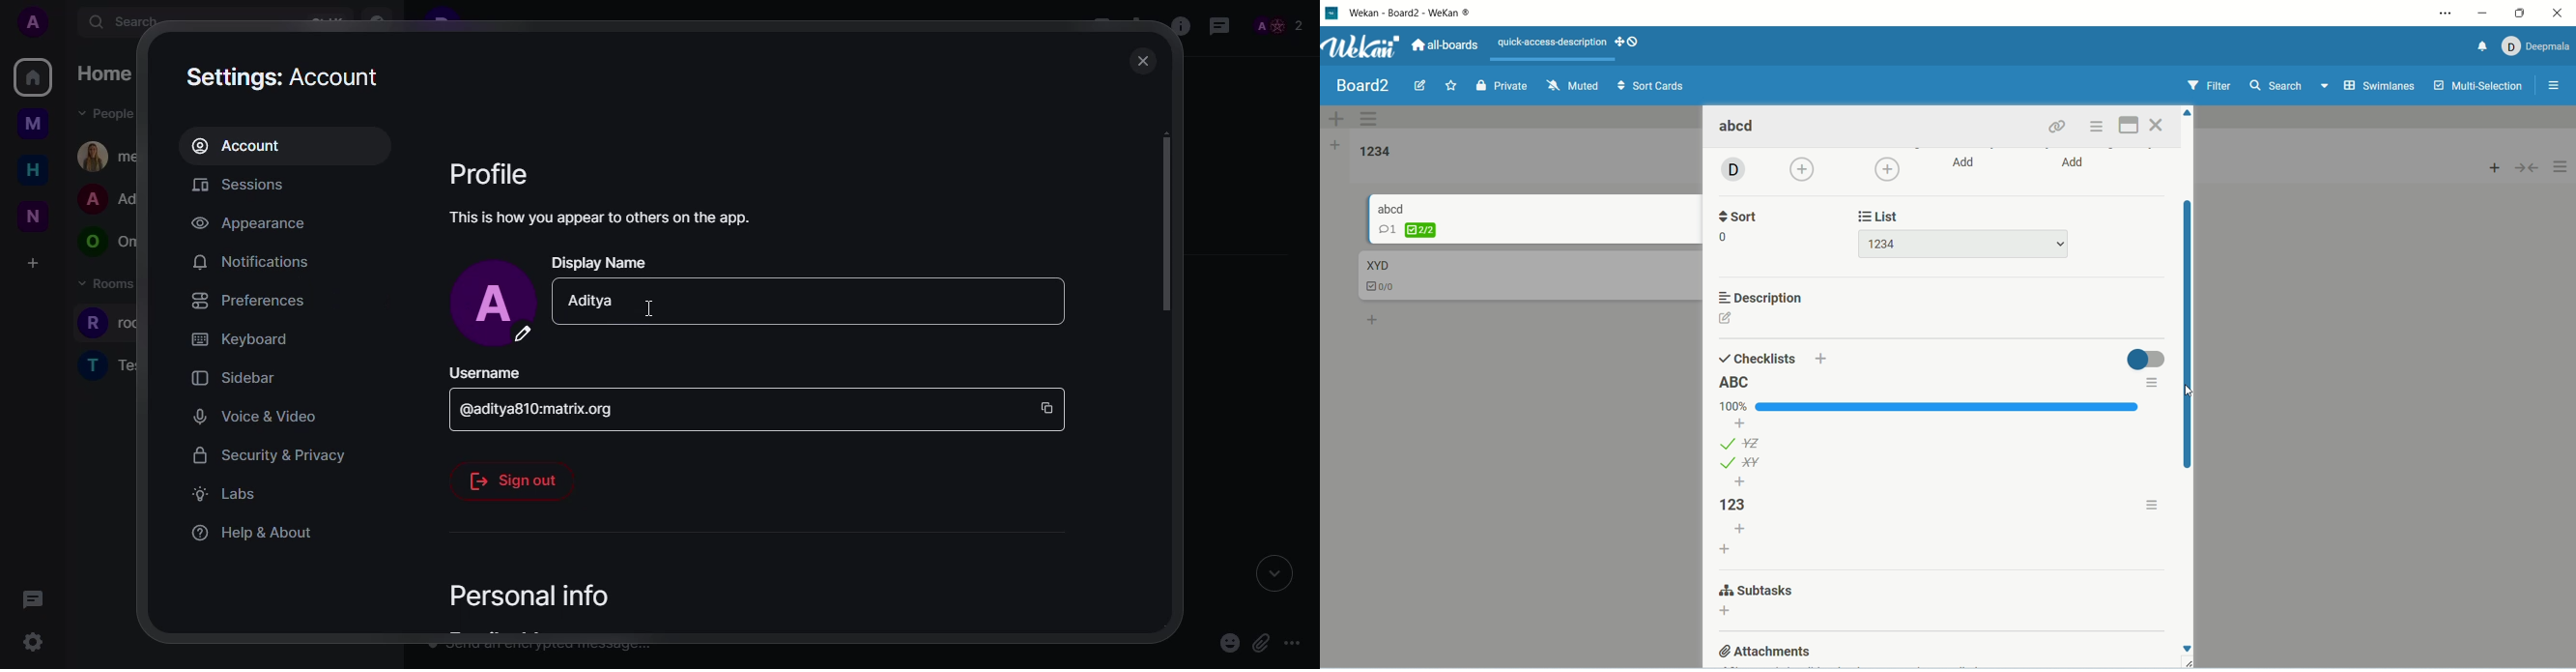 This screenshot has height=672, width=2576. Describe the element at coordinates (533, 594) in the screenshot. I see `personal info` at that location.